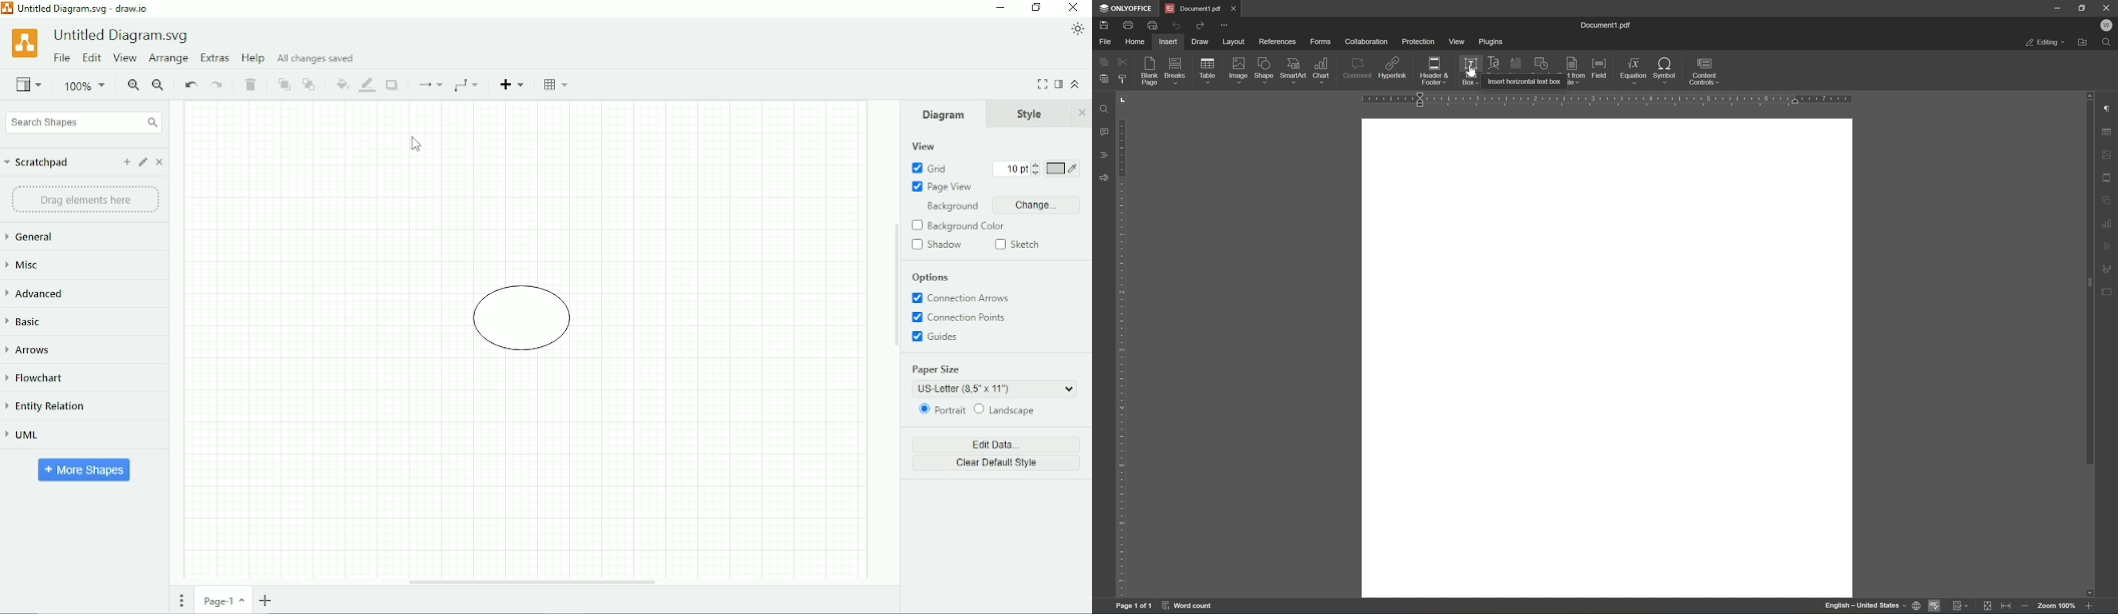 The image size is (2128, 616). What do you see at coordinates (1987, 606) in the screenshot?
I see `fit to page` at bounding box center [1987, 606].